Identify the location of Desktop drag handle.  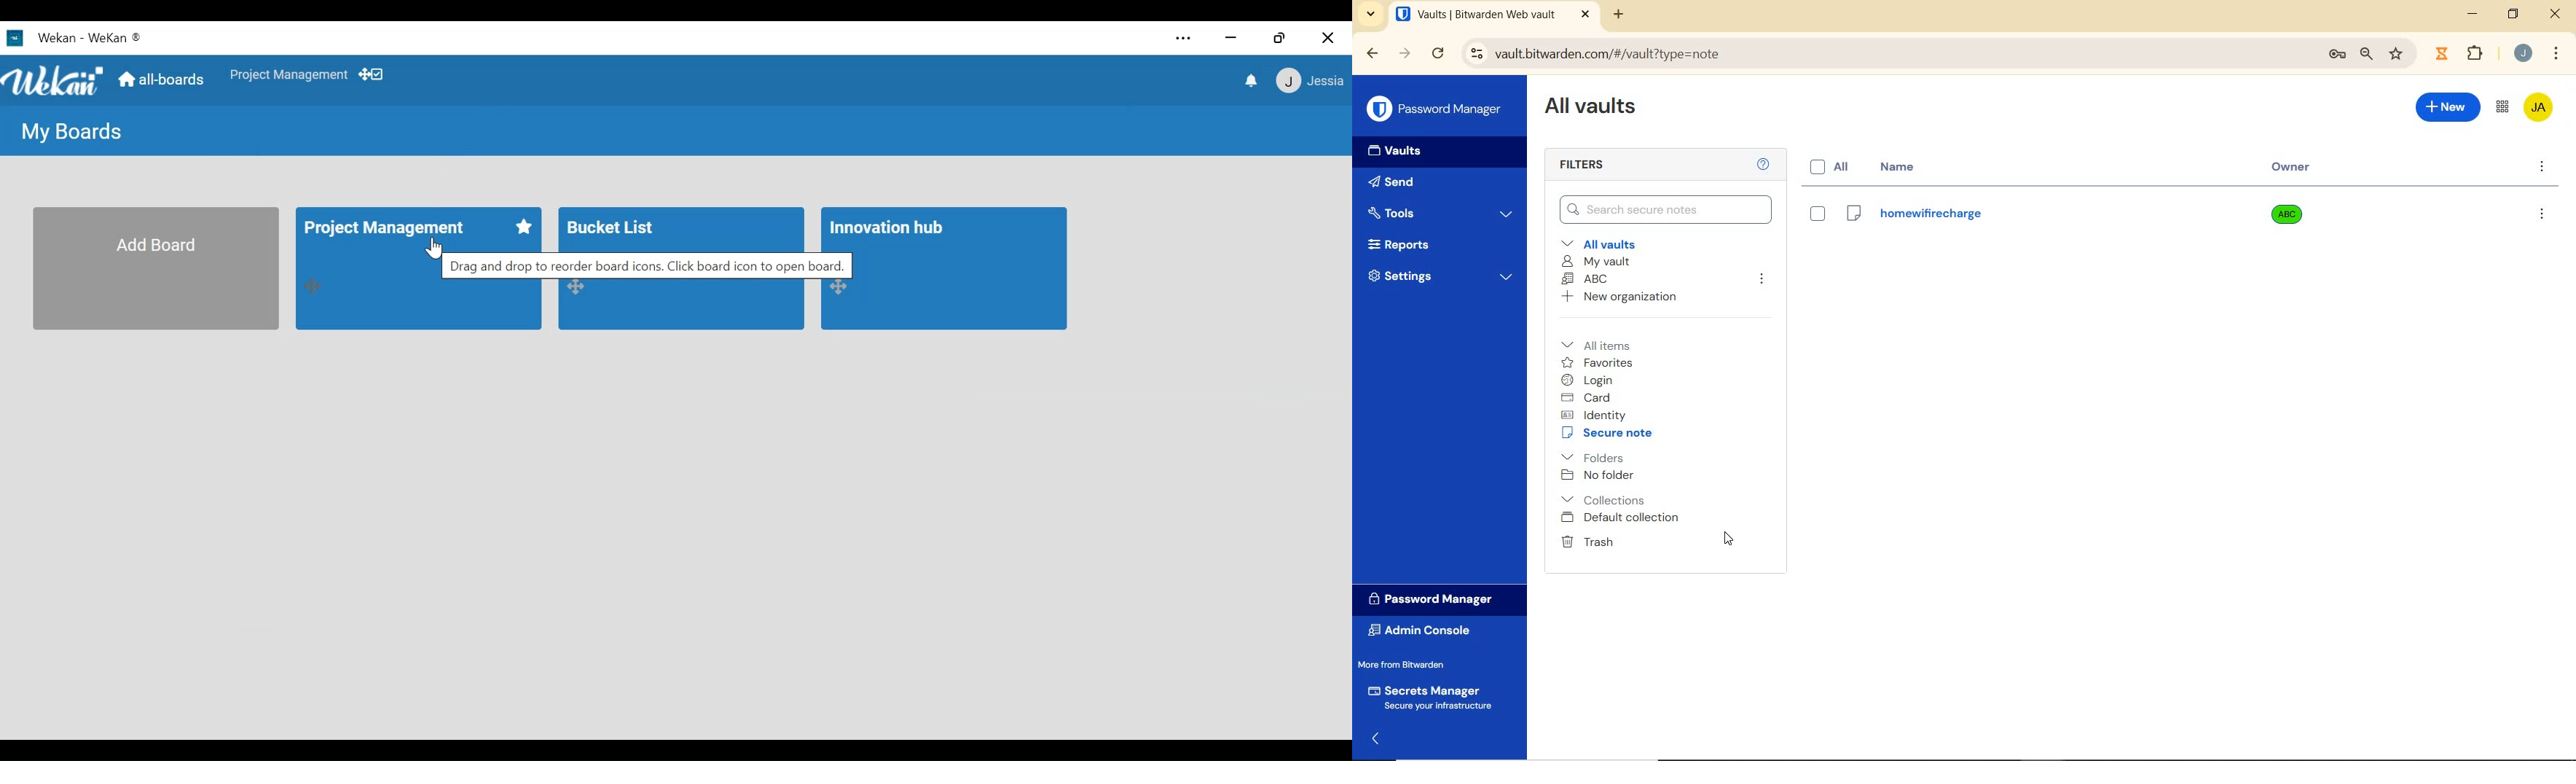
(843, 288).